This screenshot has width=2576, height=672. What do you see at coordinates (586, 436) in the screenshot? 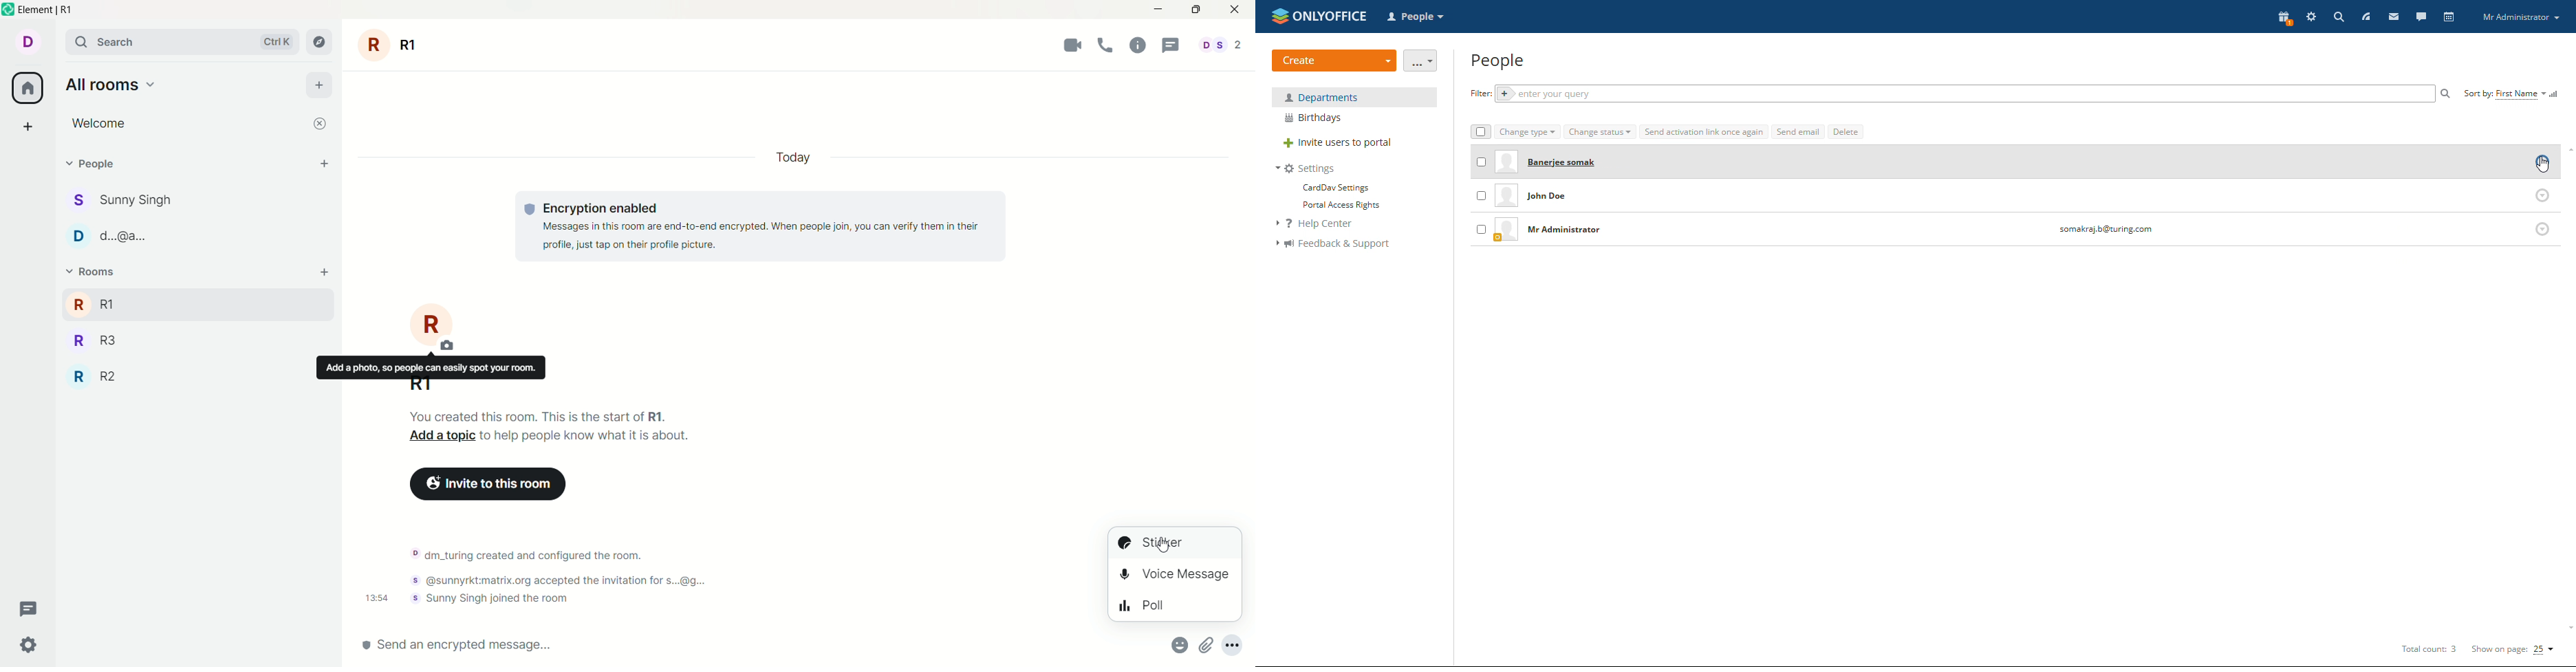
I see `Text` at bounding box center [586, 436].